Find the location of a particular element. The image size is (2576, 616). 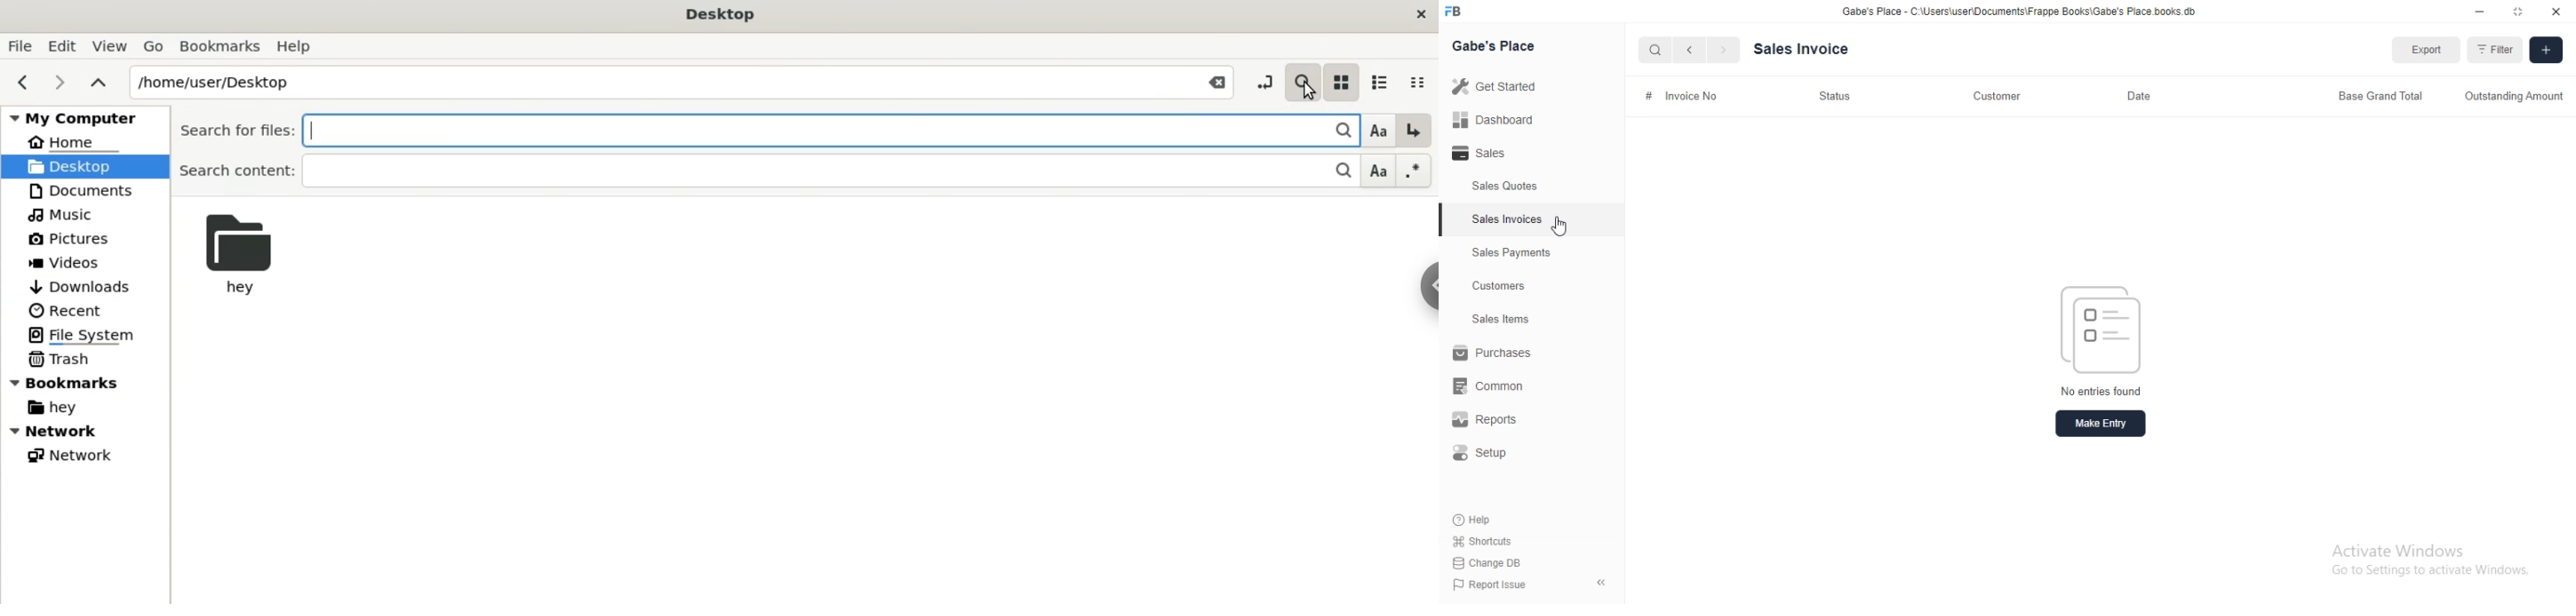

Customers is located at coordinates (1498, 287).